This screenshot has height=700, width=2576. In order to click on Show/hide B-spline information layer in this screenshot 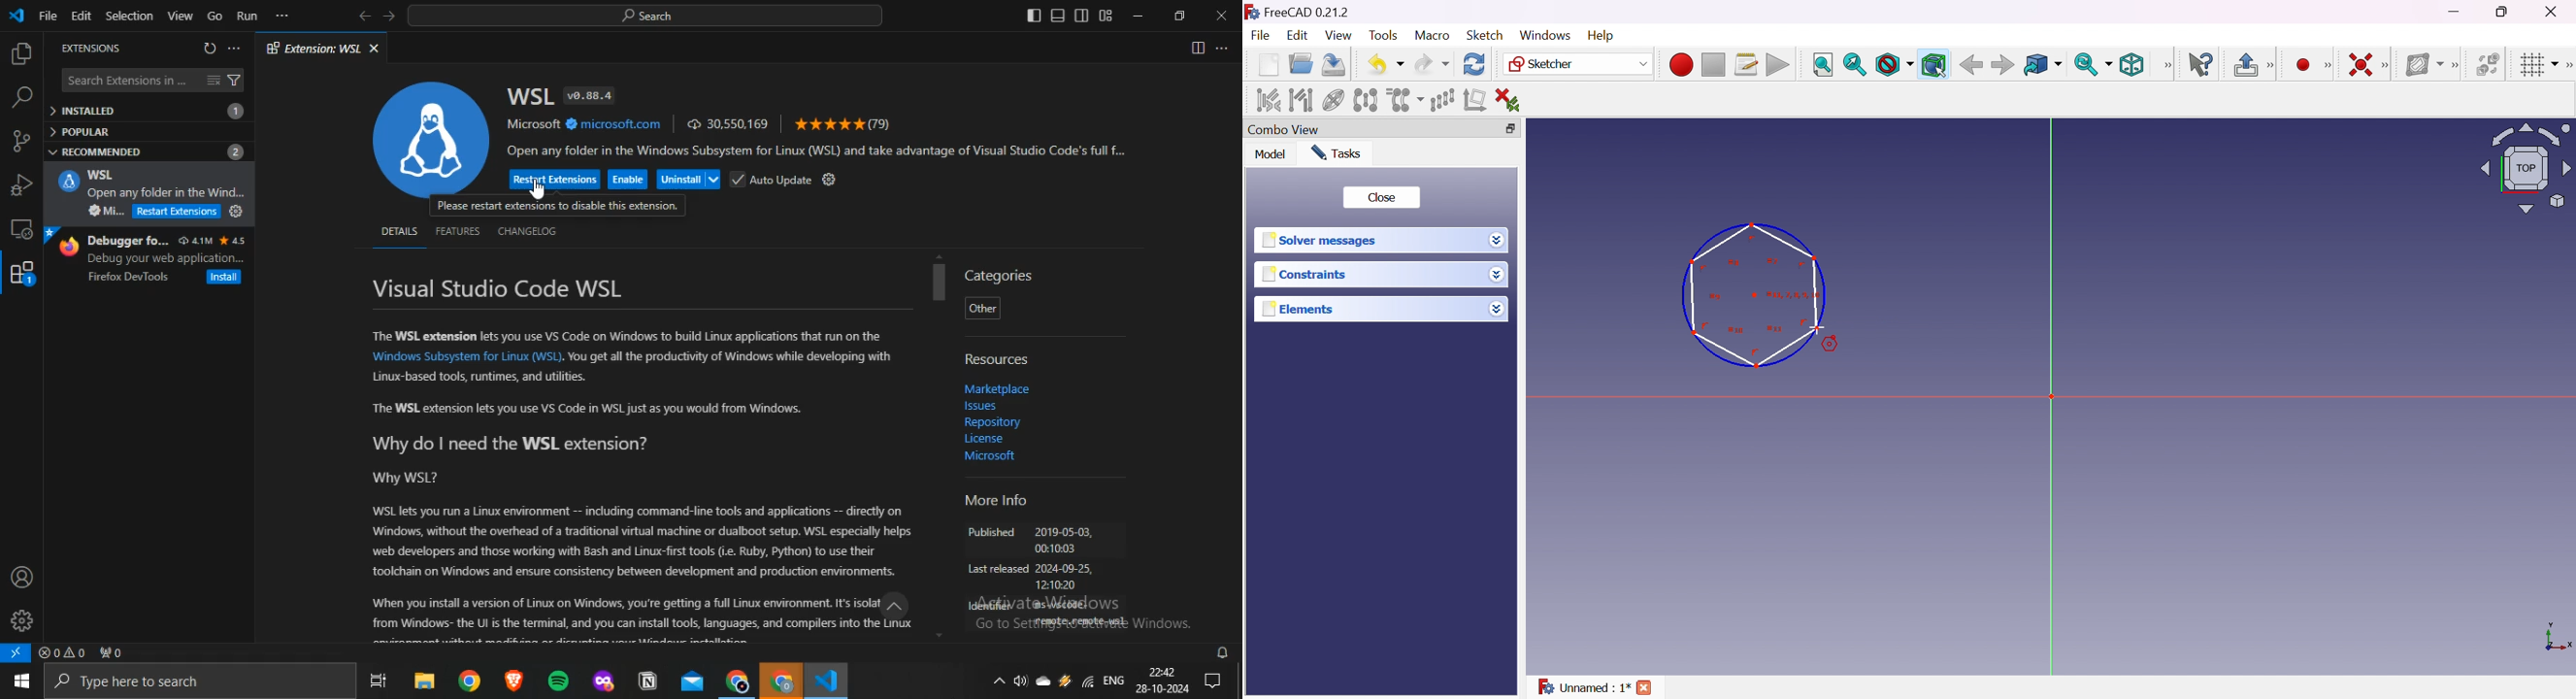, I will do `click(2423, 65)`.